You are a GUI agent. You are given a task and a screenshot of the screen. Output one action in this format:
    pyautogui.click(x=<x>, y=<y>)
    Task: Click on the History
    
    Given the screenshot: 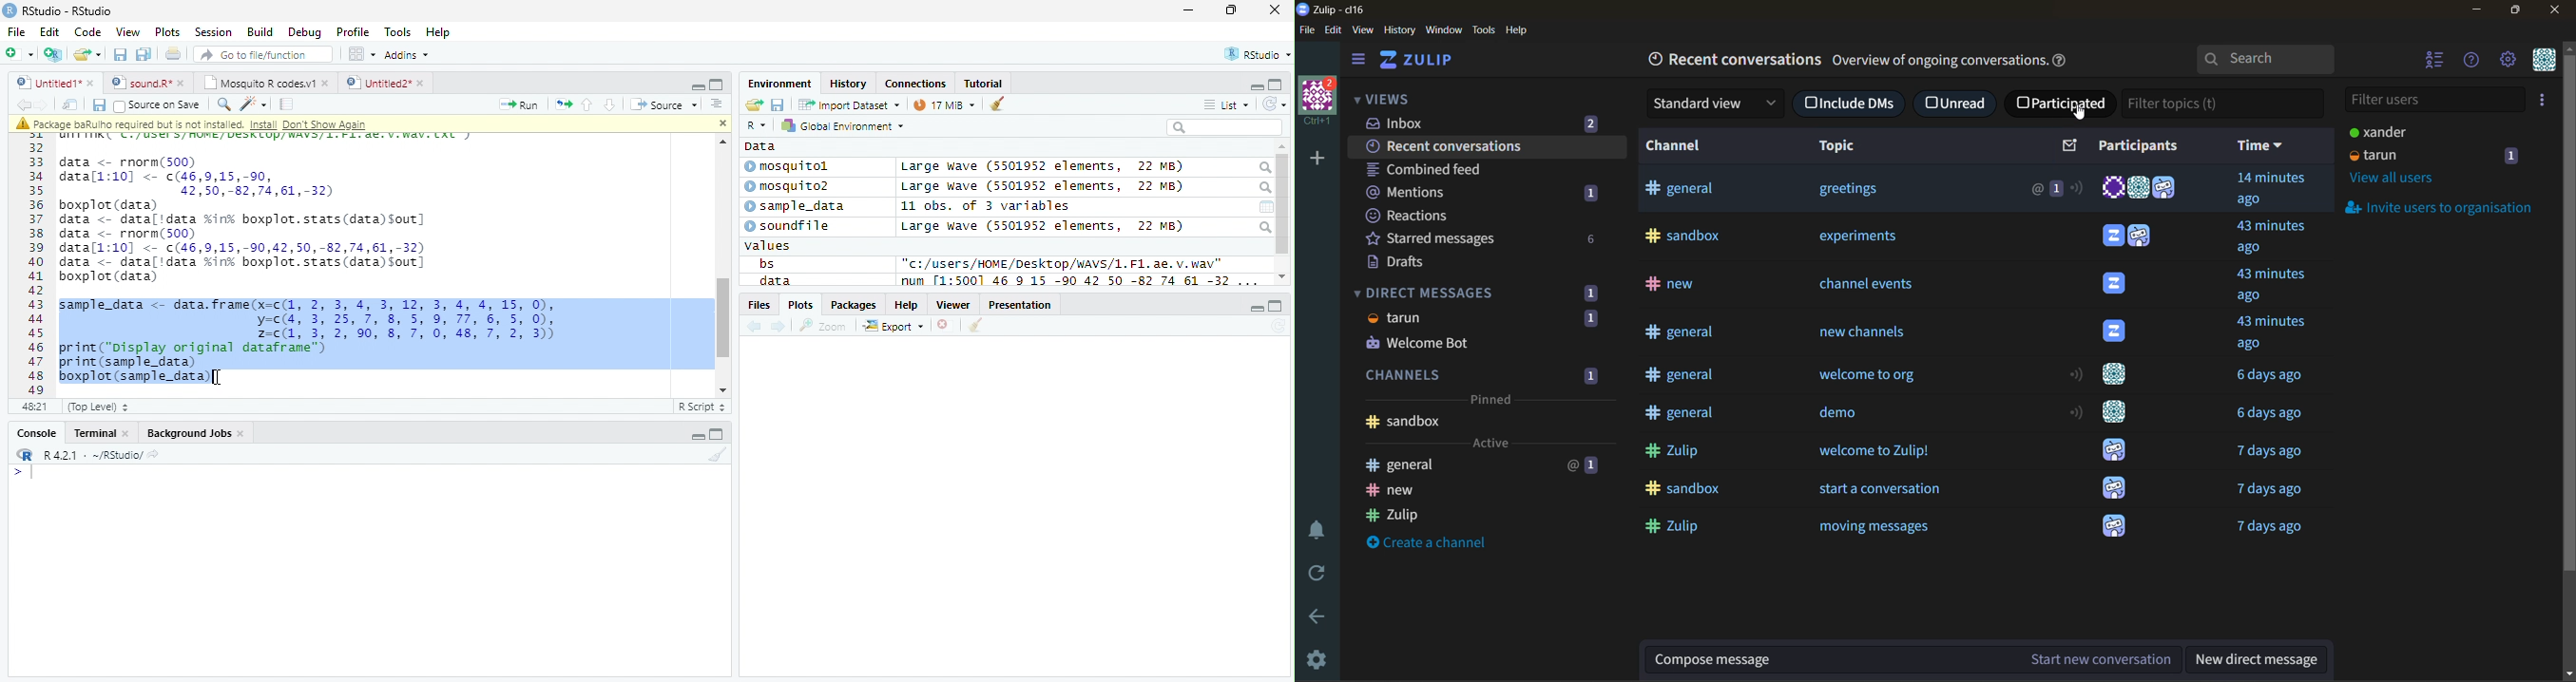 What is the action you would take?
    pyautogui.click(x=848, y=84)
    